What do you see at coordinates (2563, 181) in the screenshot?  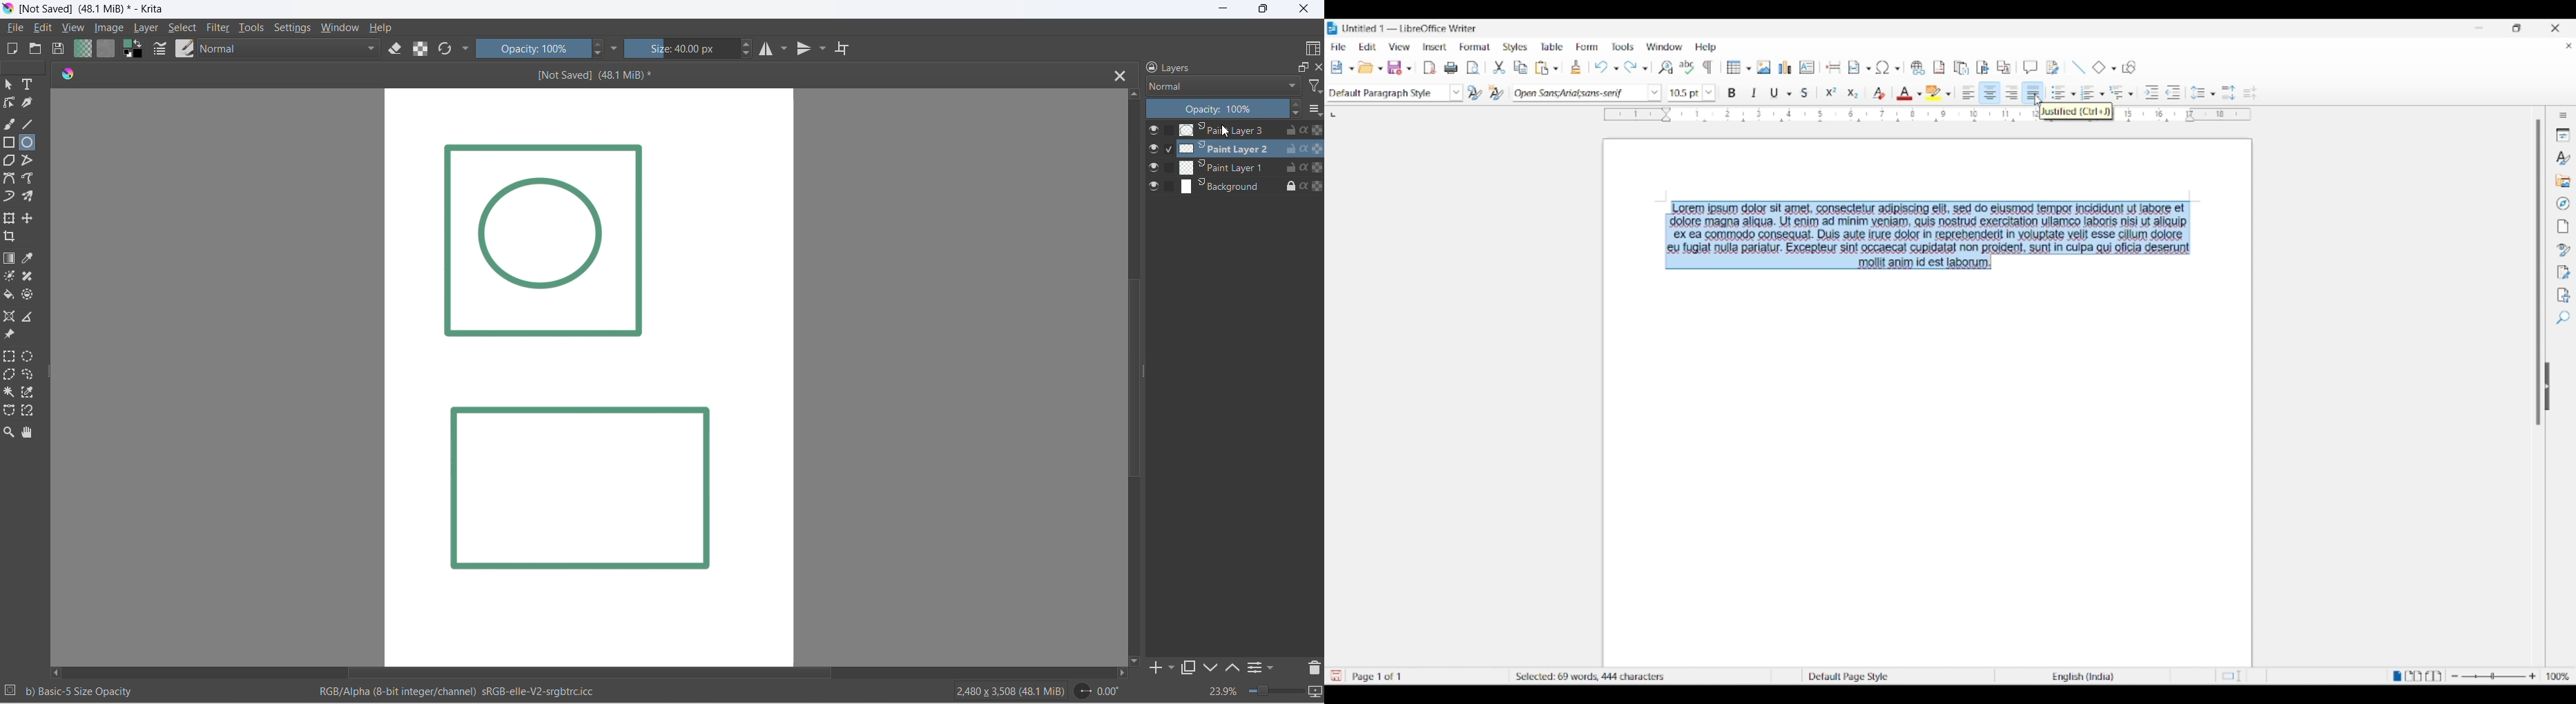 I see `Gallery` at bounding box center [2563, 181].